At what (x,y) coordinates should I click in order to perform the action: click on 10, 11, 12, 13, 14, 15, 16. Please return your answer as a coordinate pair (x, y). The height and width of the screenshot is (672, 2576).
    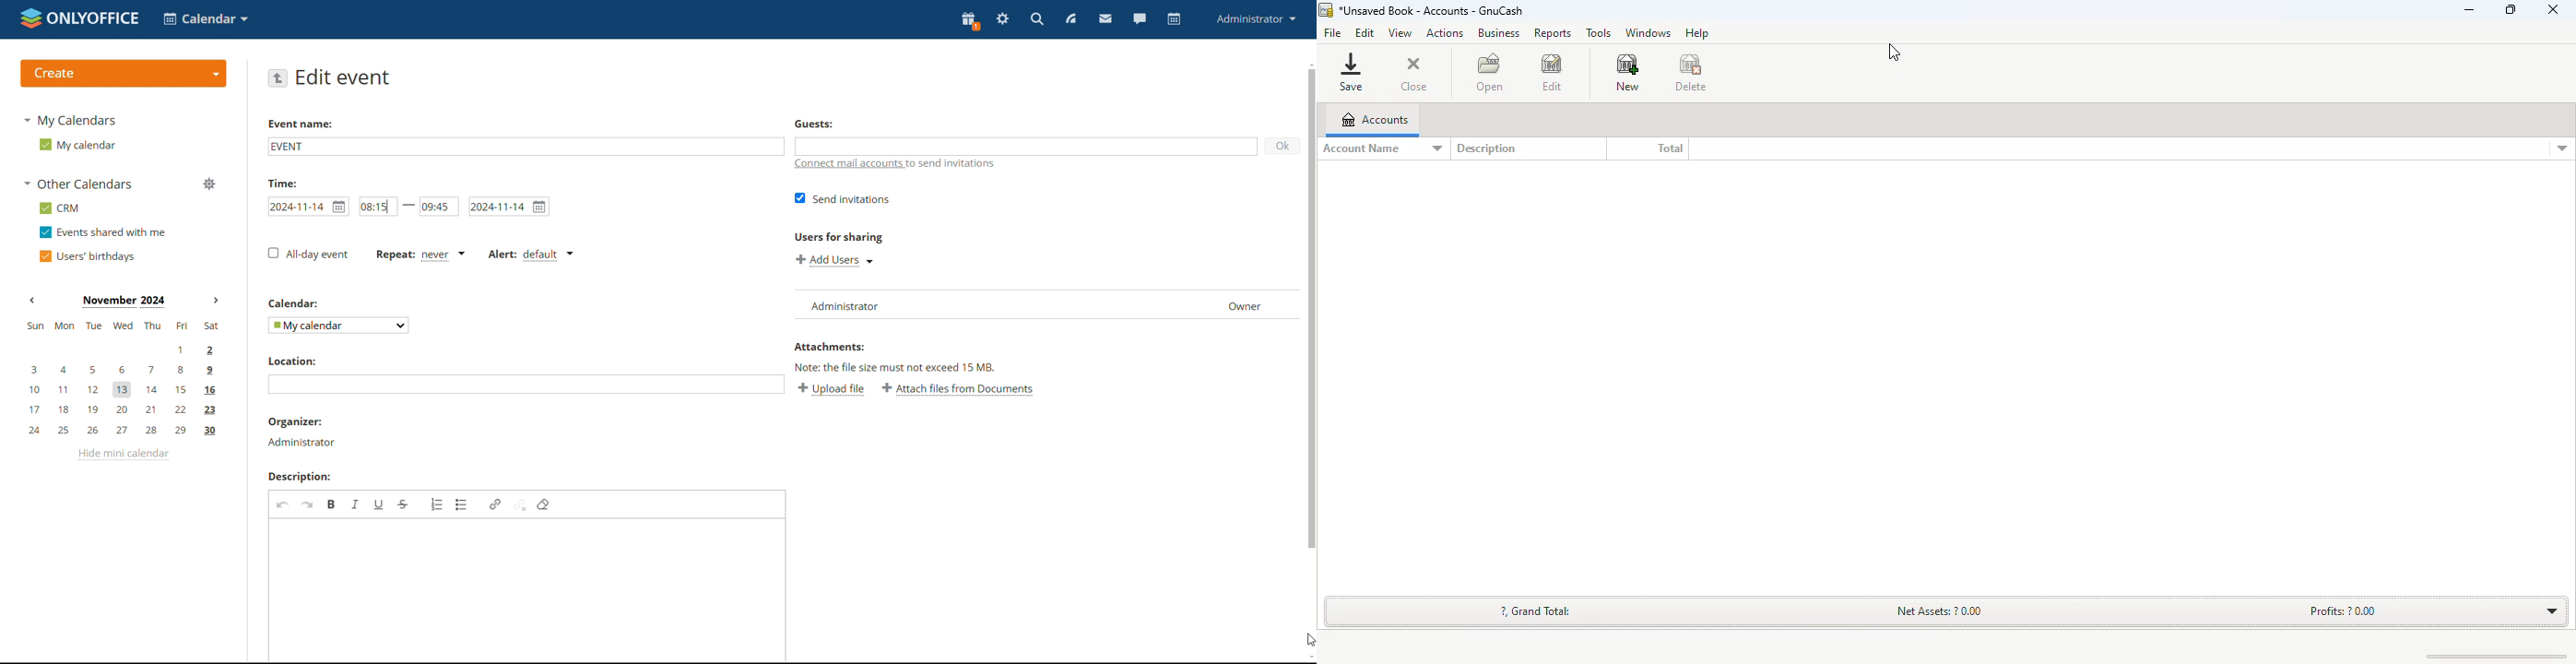
    Looking at the image, I should click on (130, 387).